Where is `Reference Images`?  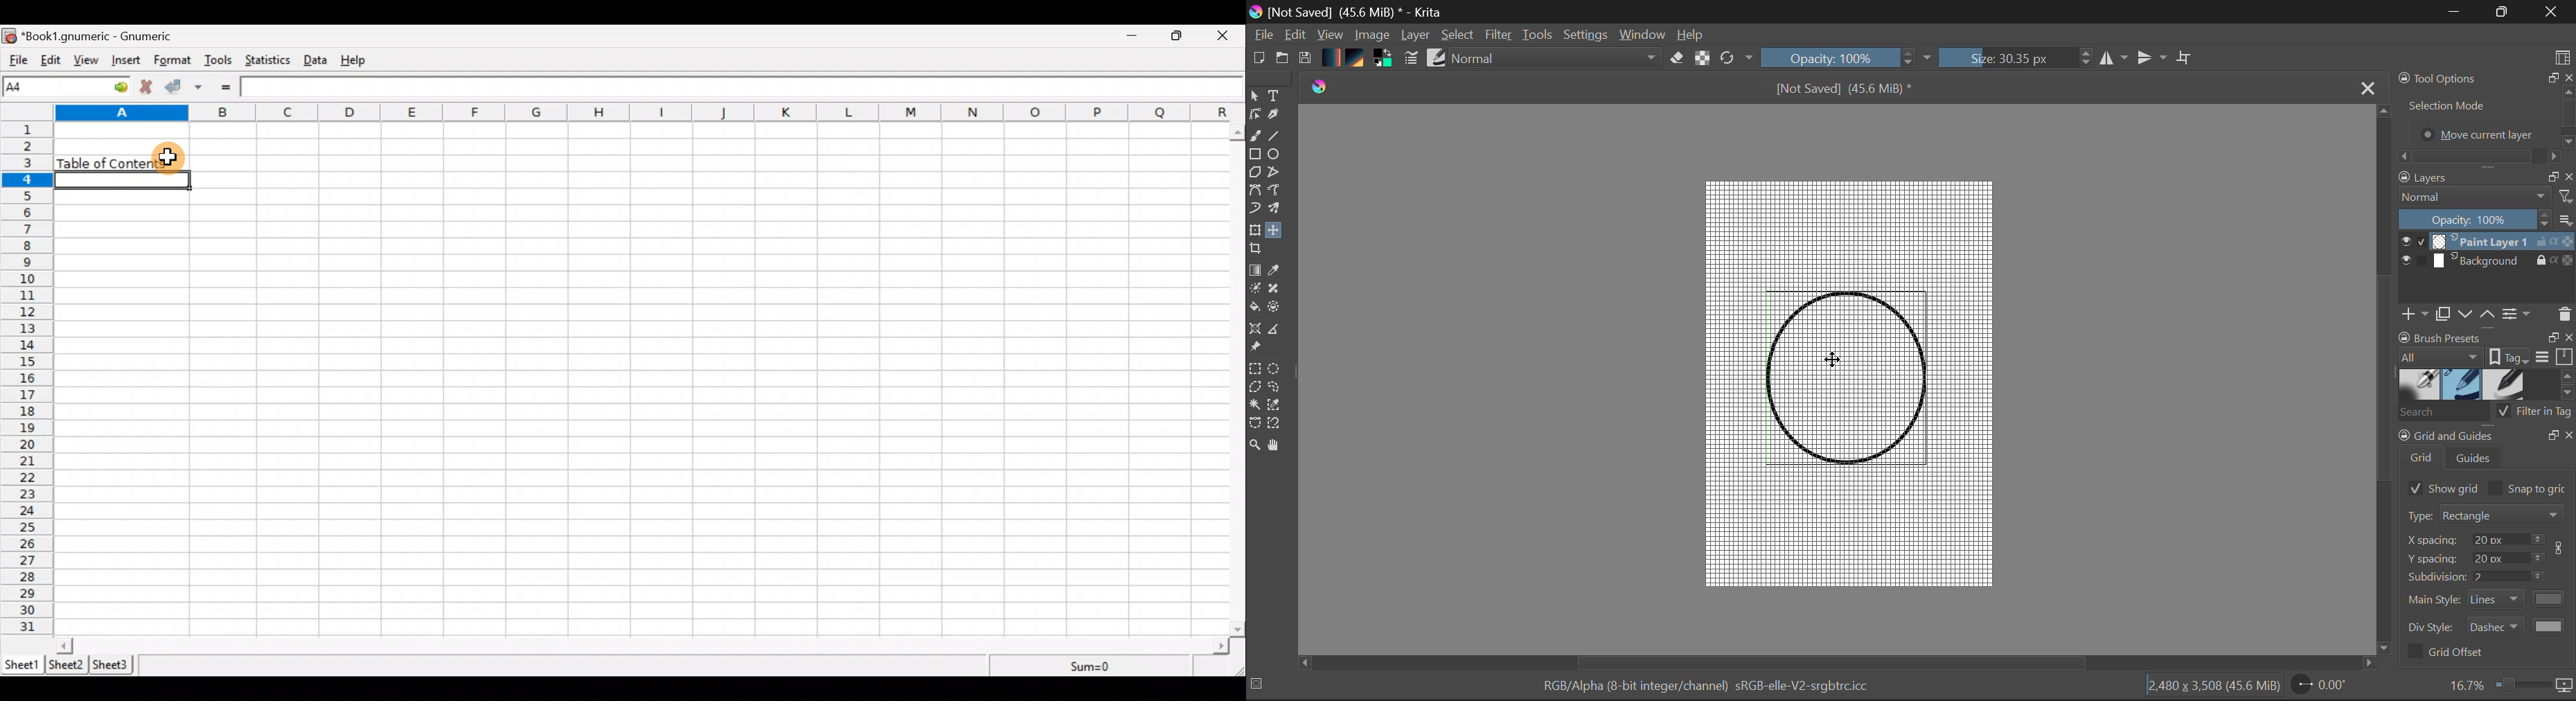
Reference Images is located at coordinates (1255, 348).